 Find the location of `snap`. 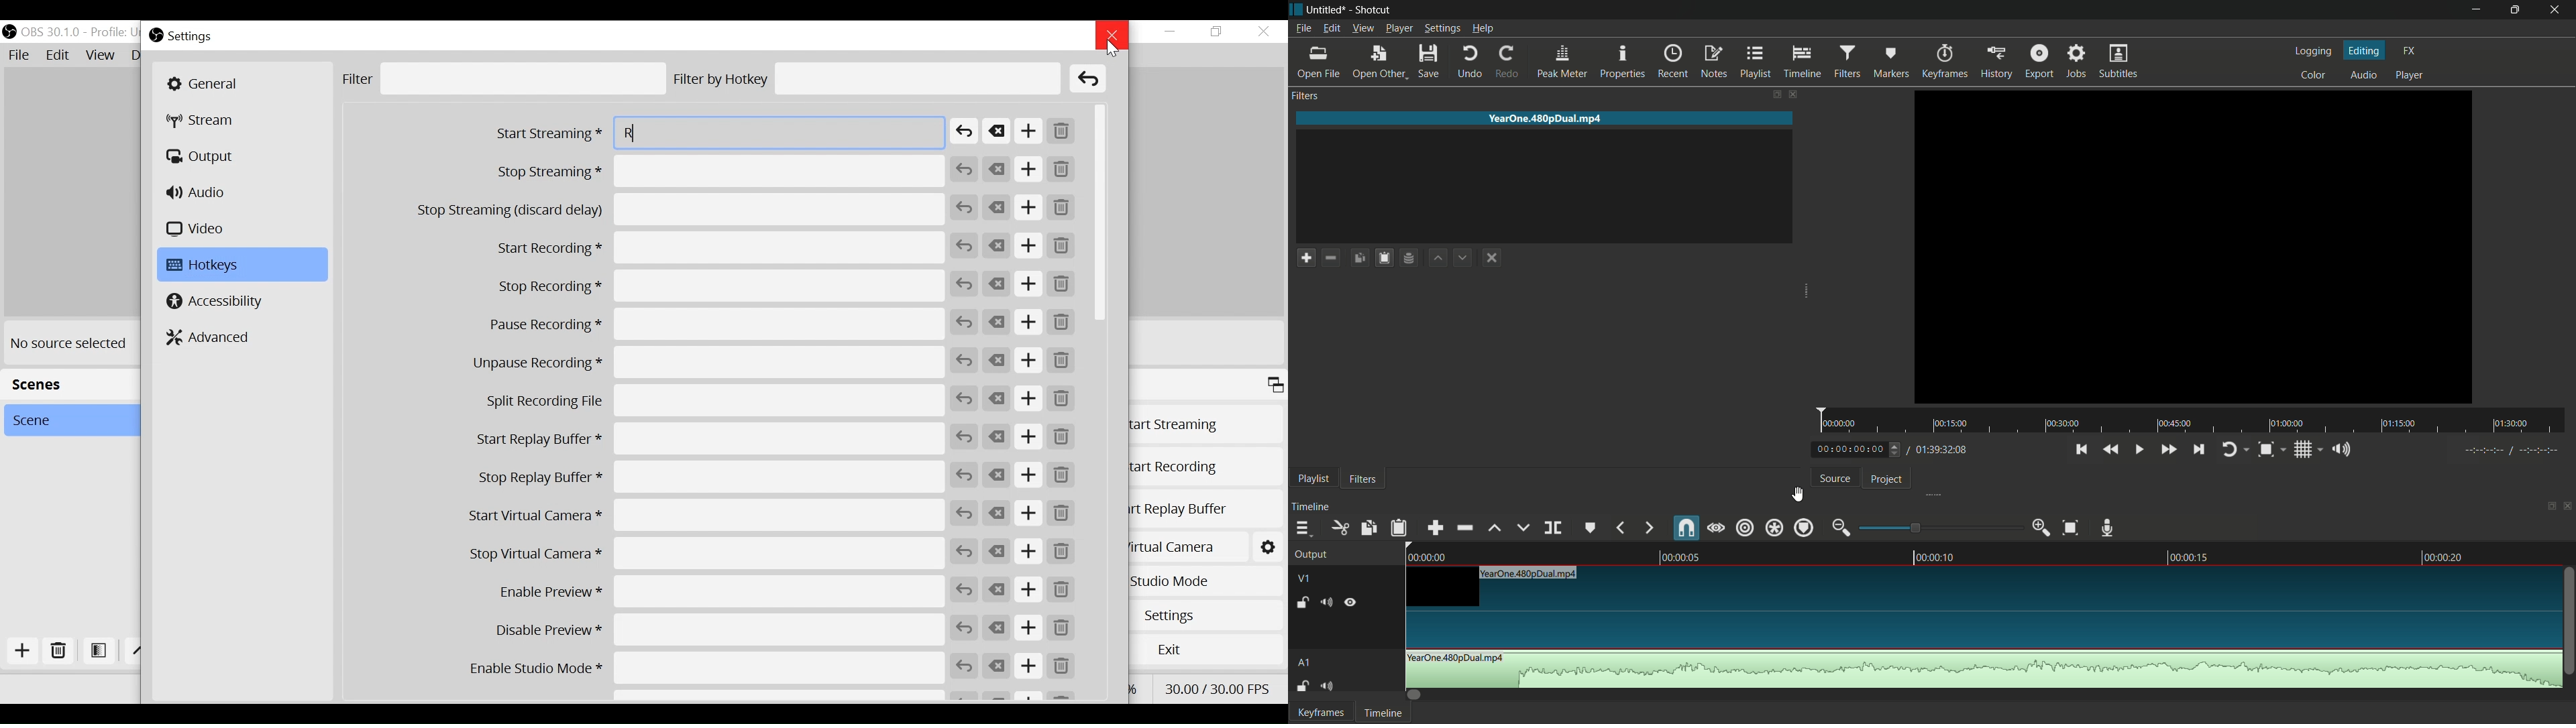

snap is located at coordinates (1686, 528).